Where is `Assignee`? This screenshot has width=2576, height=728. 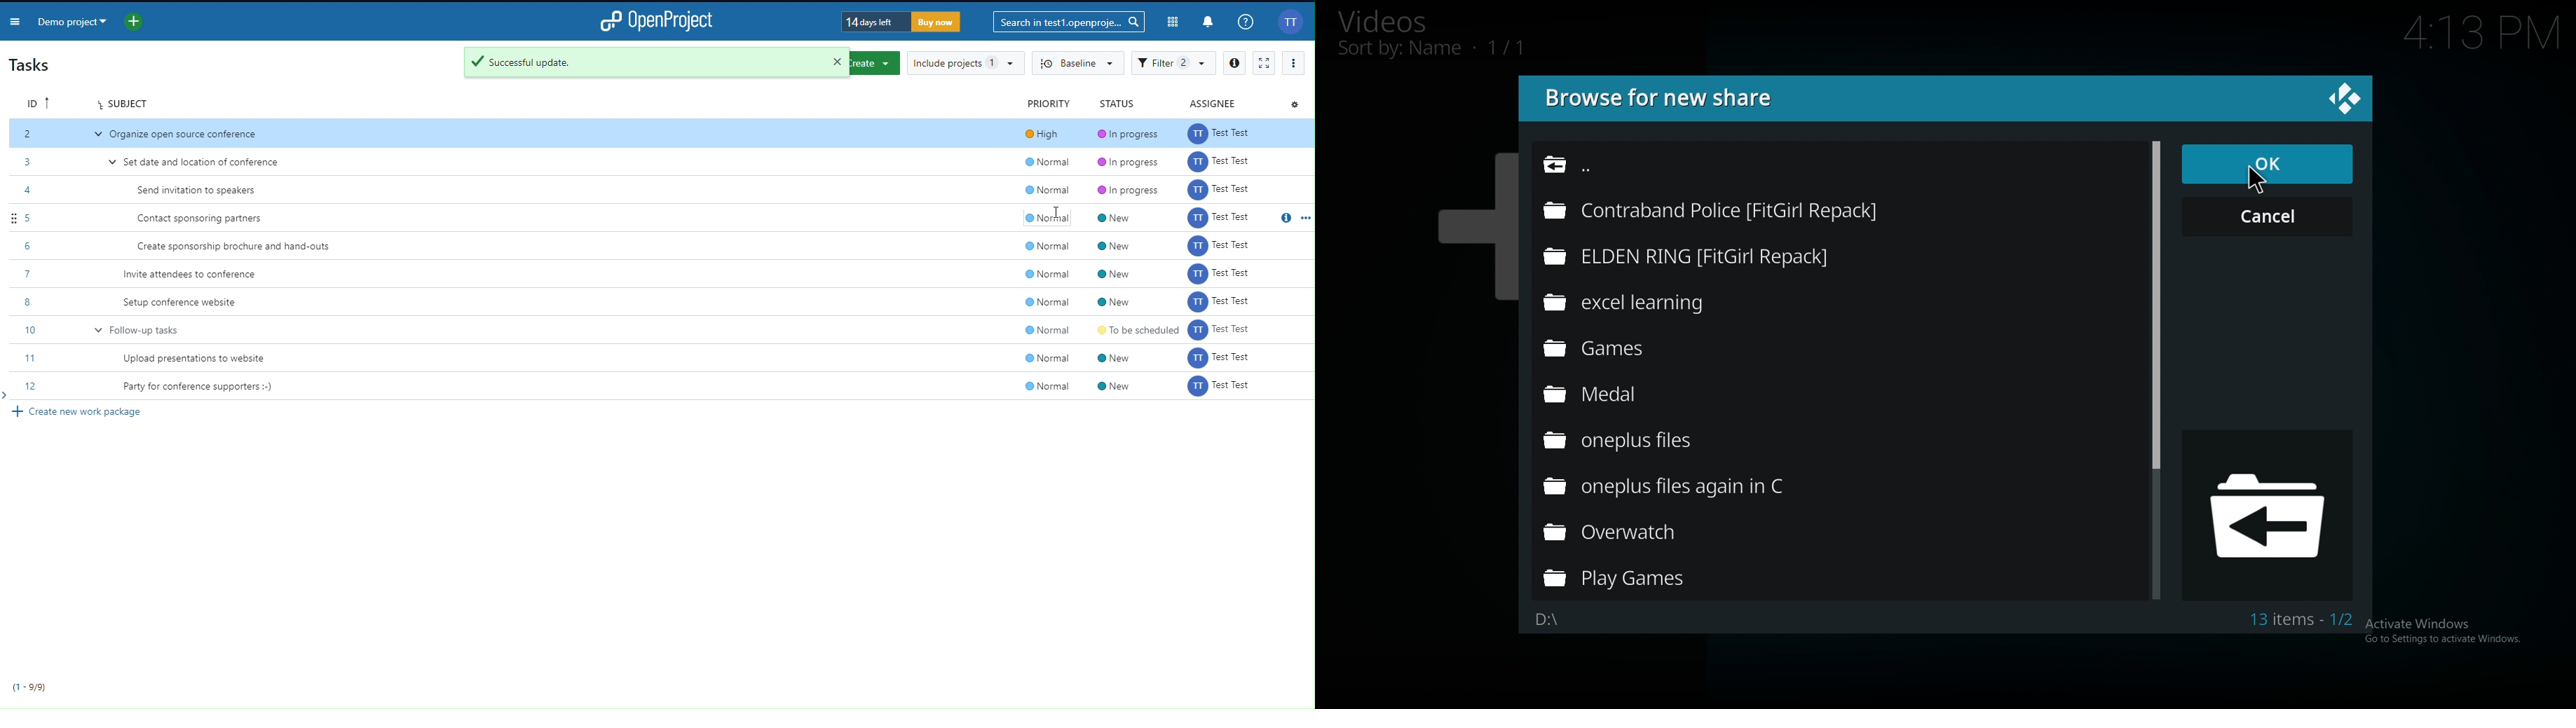
Assignee is located at coordinates (1214, 102).